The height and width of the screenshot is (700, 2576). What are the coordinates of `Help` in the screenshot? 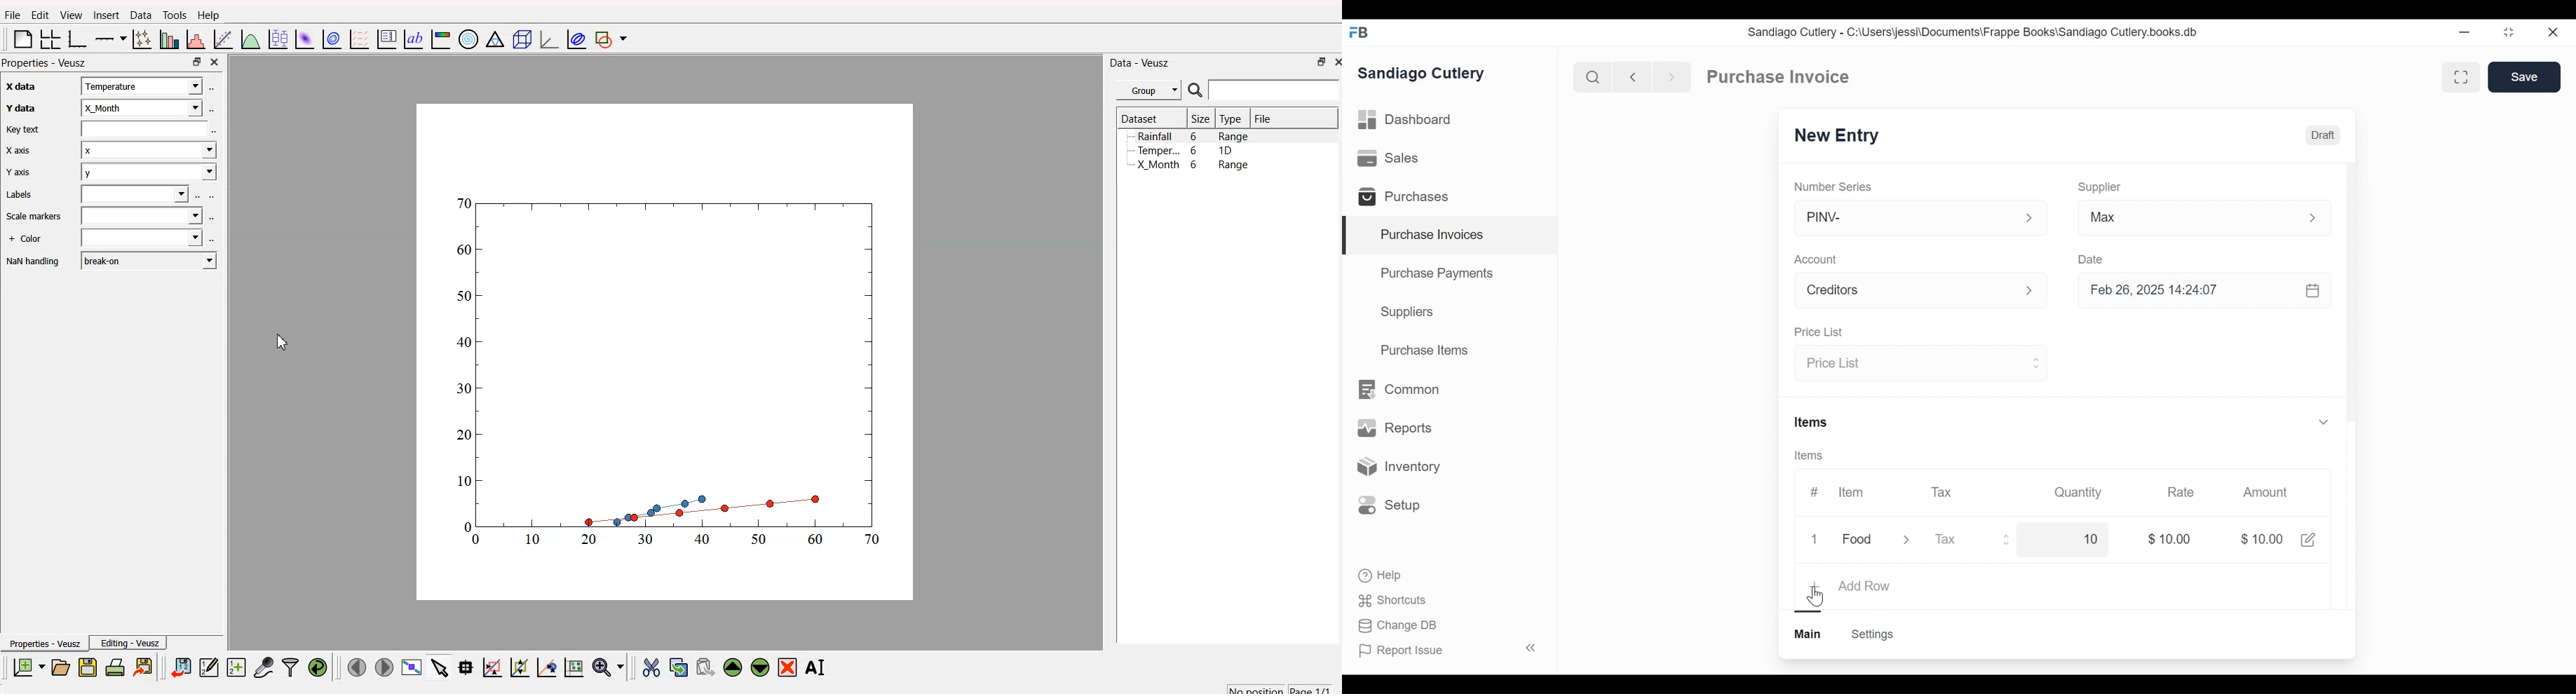 It's located at (1381, 576).